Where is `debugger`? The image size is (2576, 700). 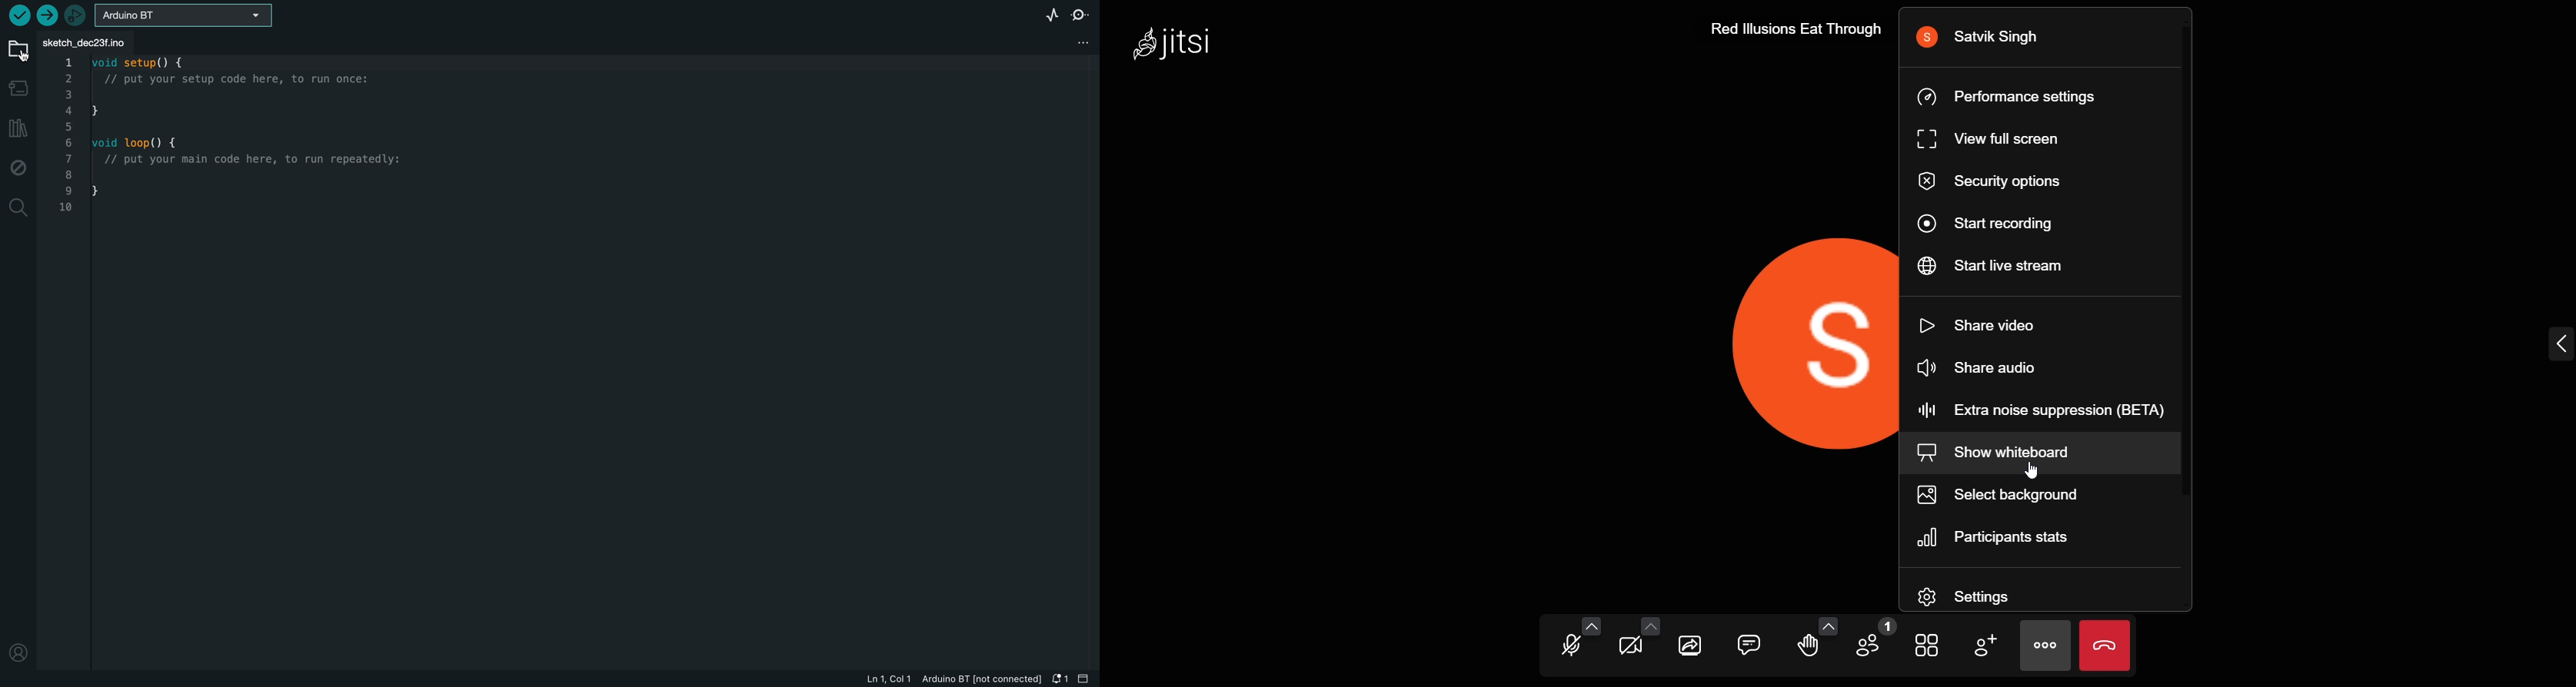 debugger is located at coordinates (77, 15).